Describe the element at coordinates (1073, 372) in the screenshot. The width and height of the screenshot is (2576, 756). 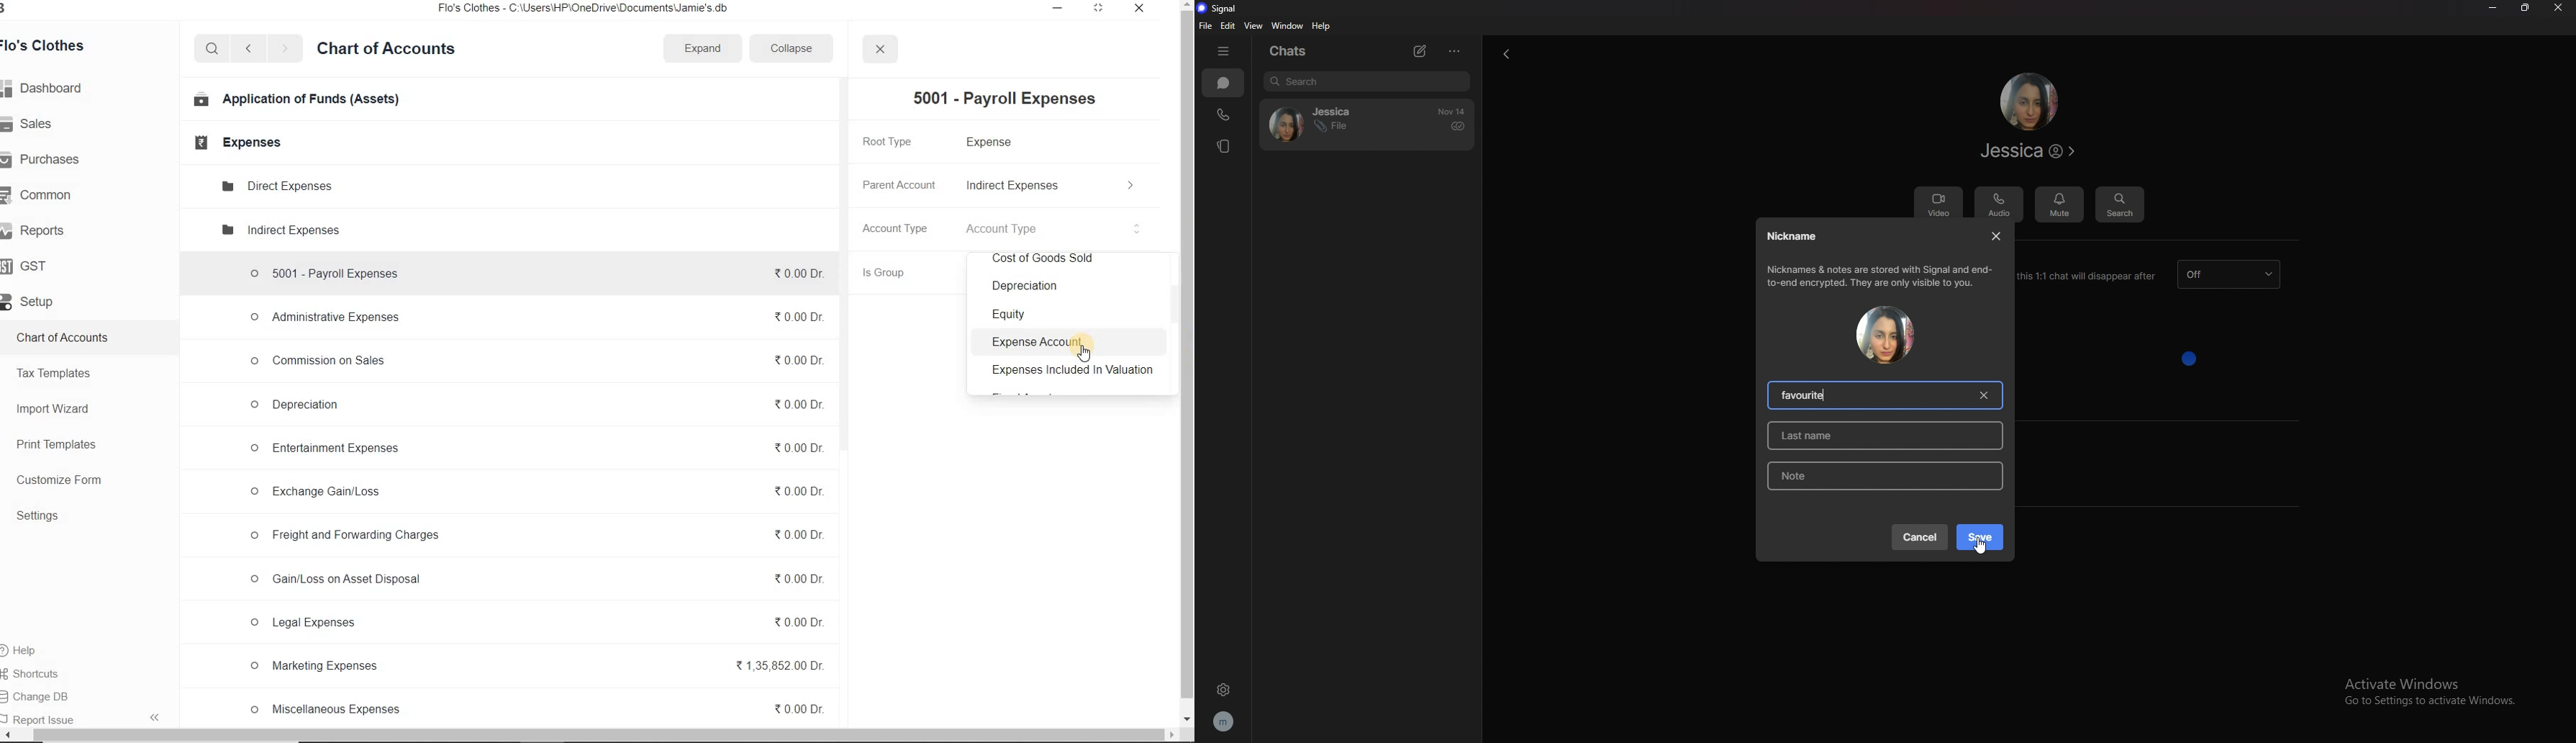
I see `Expenses Included In Valuation` at that location.